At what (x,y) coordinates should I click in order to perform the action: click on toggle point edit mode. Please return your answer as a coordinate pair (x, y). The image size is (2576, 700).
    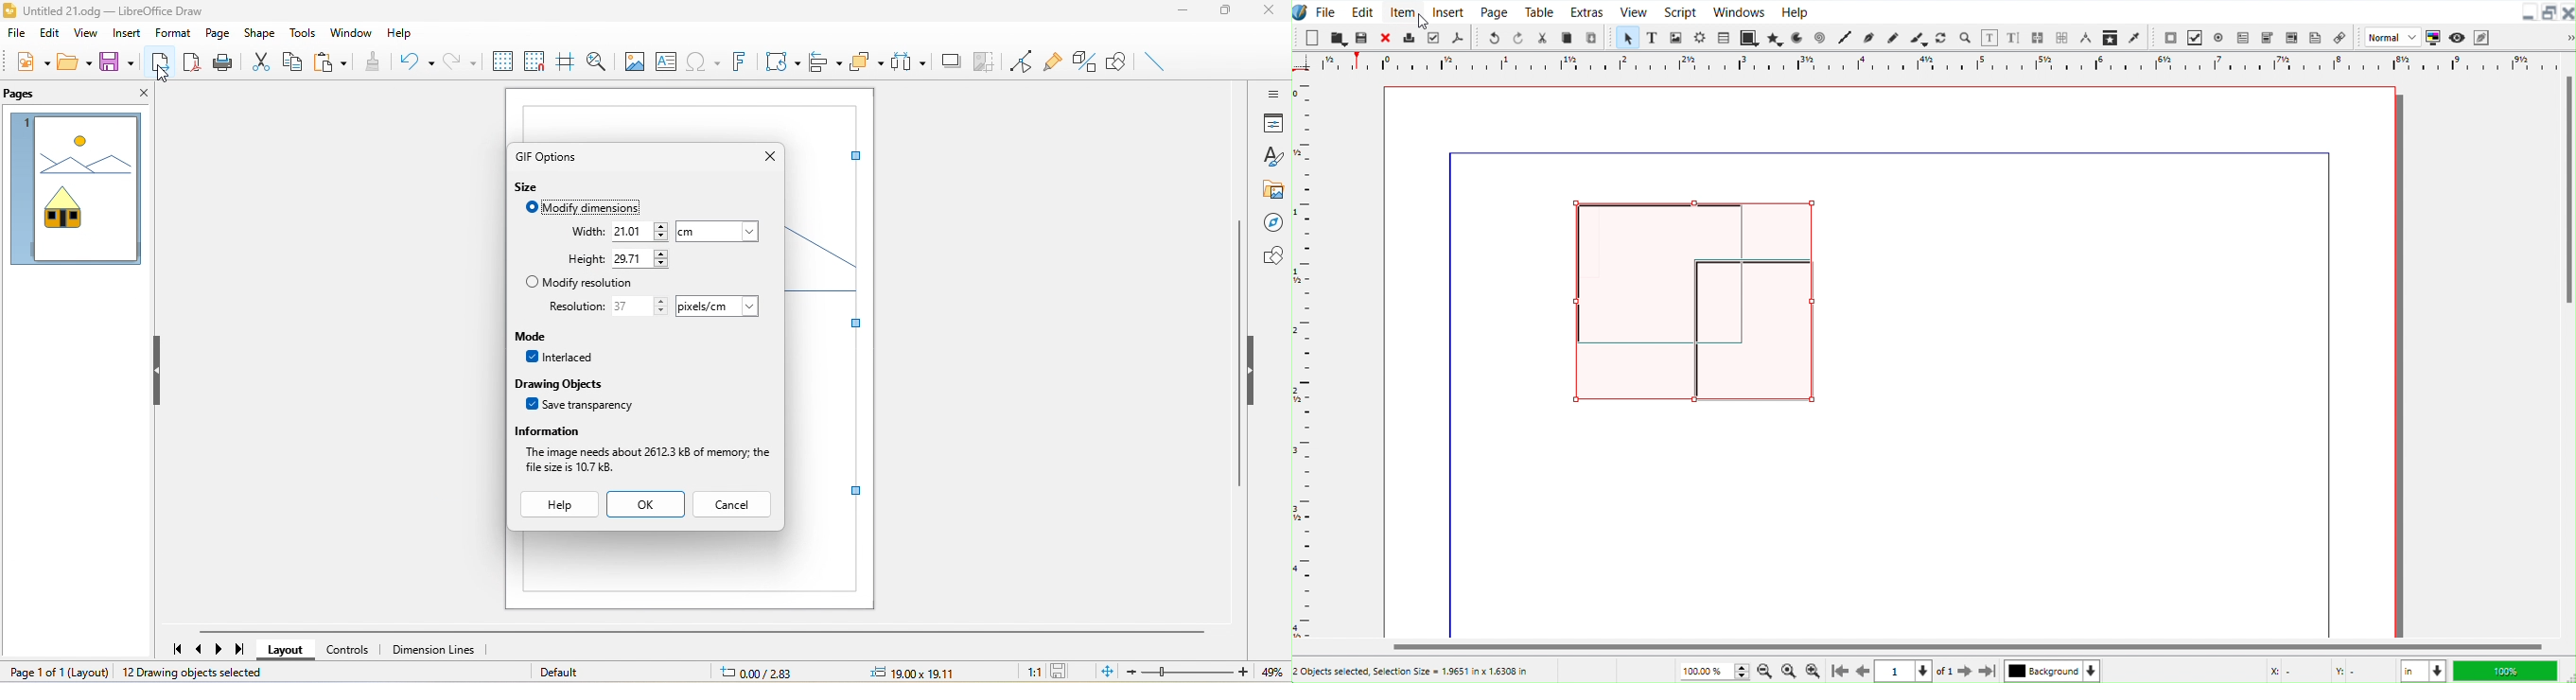
    Looking at the image, I should click on (1024, 61).